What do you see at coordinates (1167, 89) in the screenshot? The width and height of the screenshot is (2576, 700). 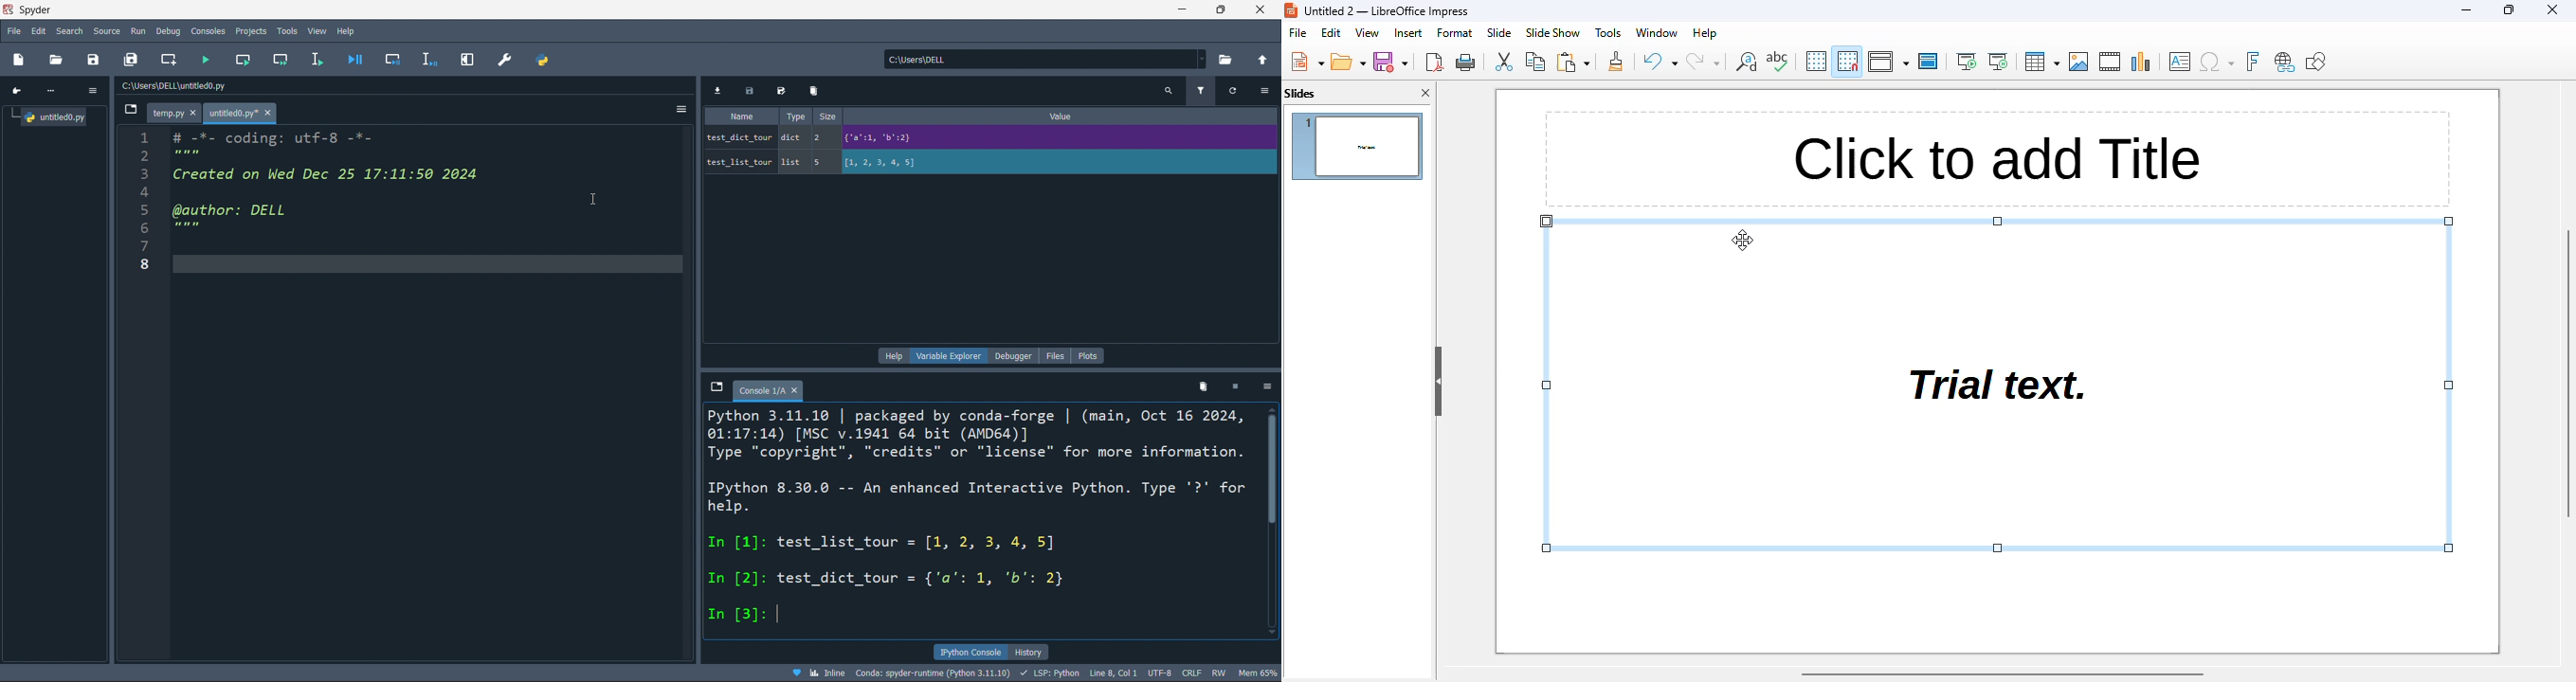 I see `search` at bounding box center [1167, 89].